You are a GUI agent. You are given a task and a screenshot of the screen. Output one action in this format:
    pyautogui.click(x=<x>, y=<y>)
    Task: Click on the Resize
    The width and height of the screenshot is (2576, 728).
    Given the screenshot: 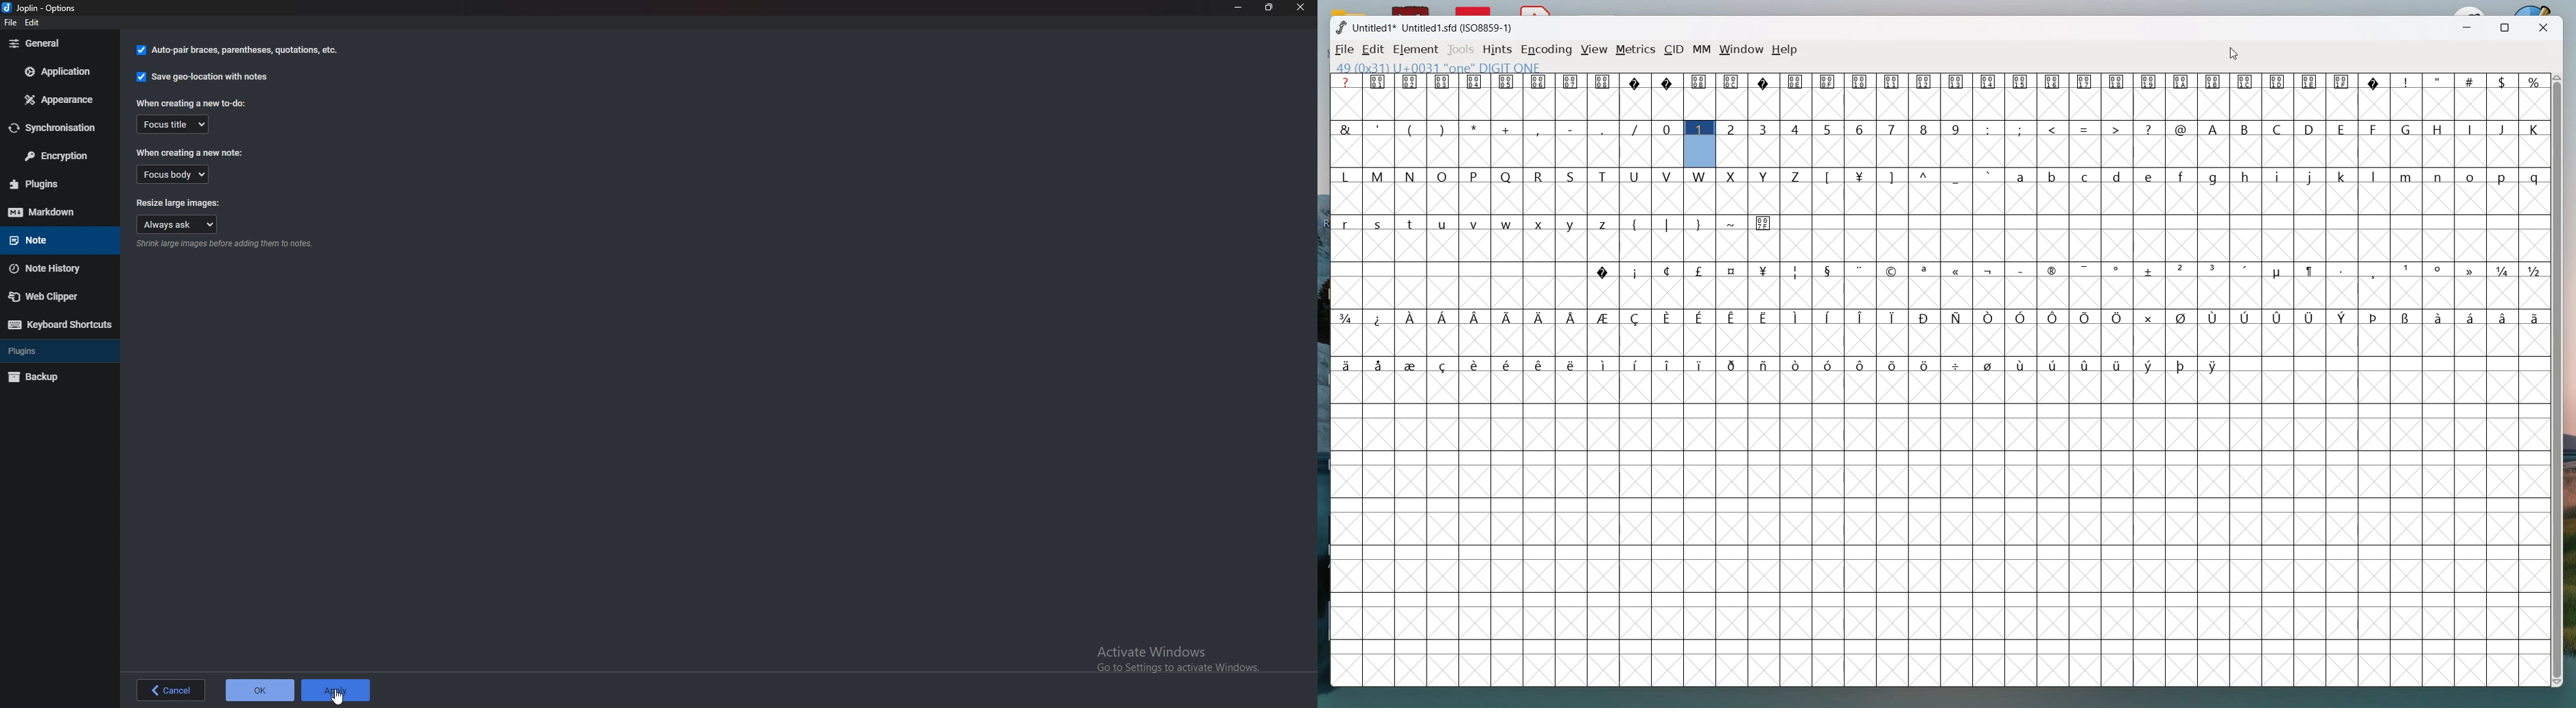 What is the action you would take?
    pyautogui.click(x=1269, y=7)
    